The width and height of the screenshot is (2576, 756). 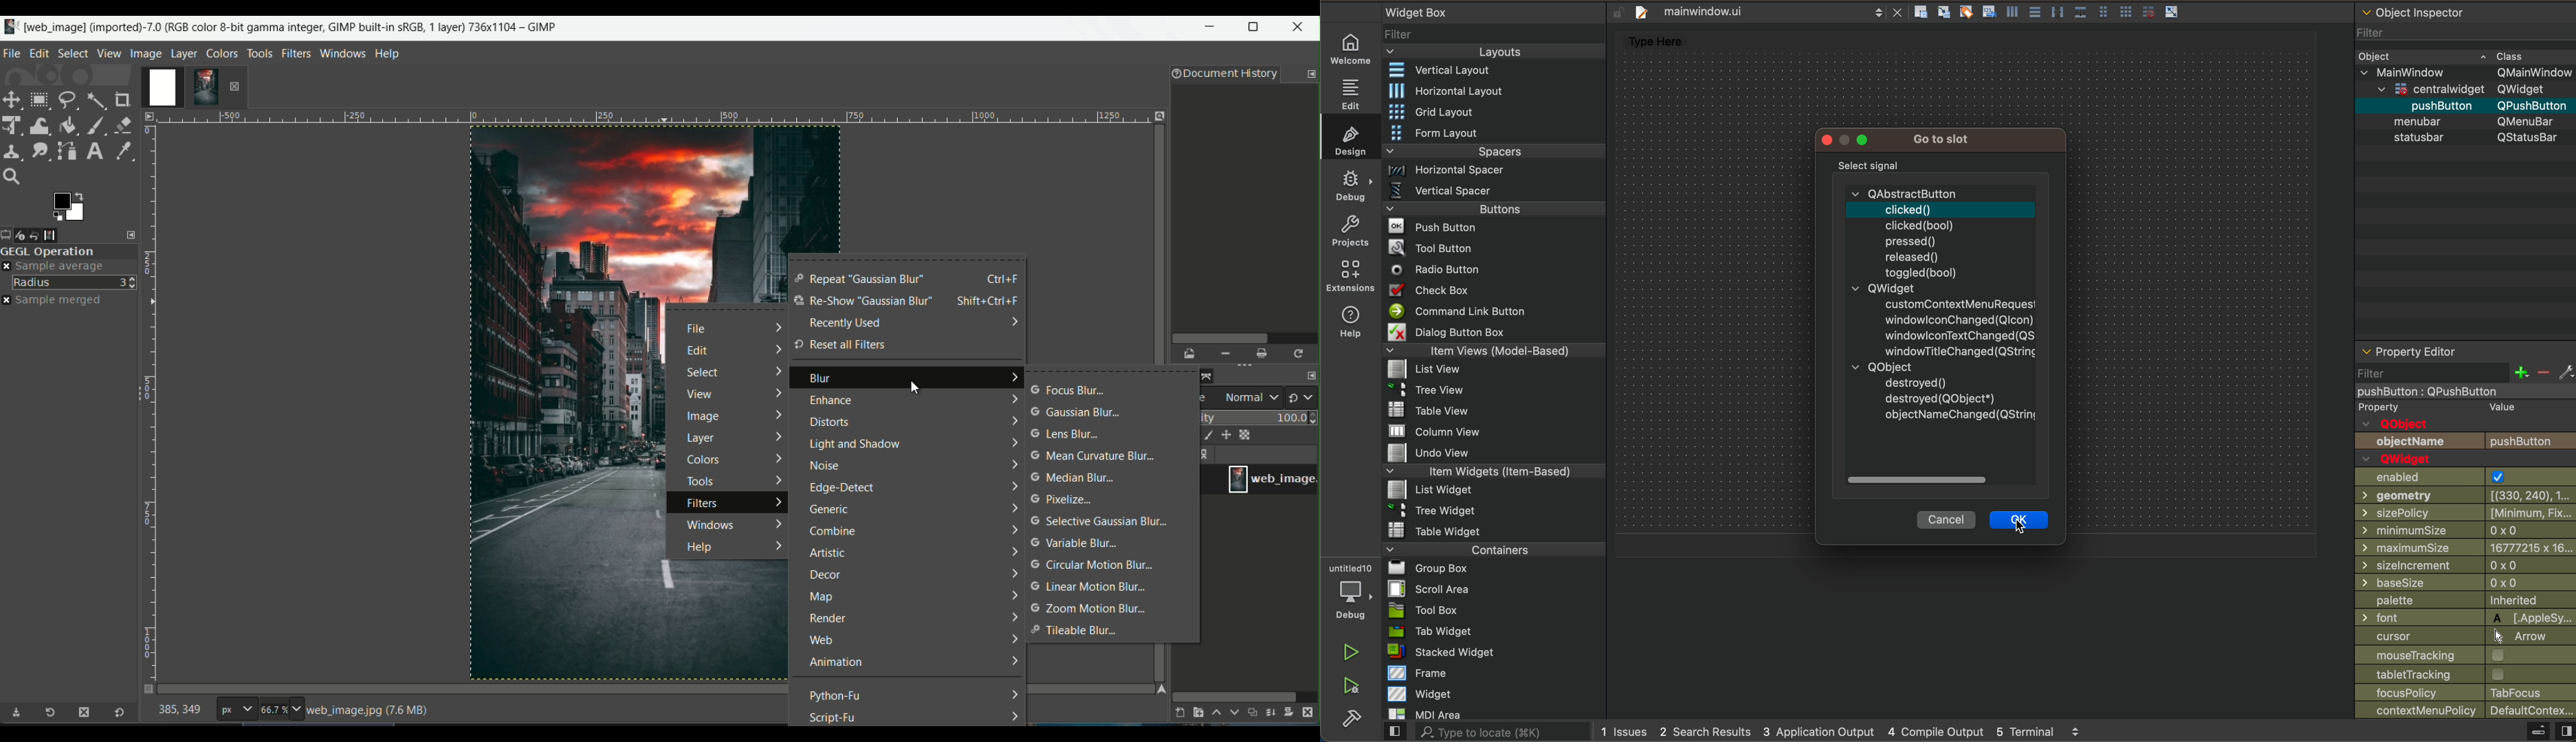 What do you see at coordinates (2020, 521) in the screenshot?
I see `ok` at bounding box center [2020, 521].